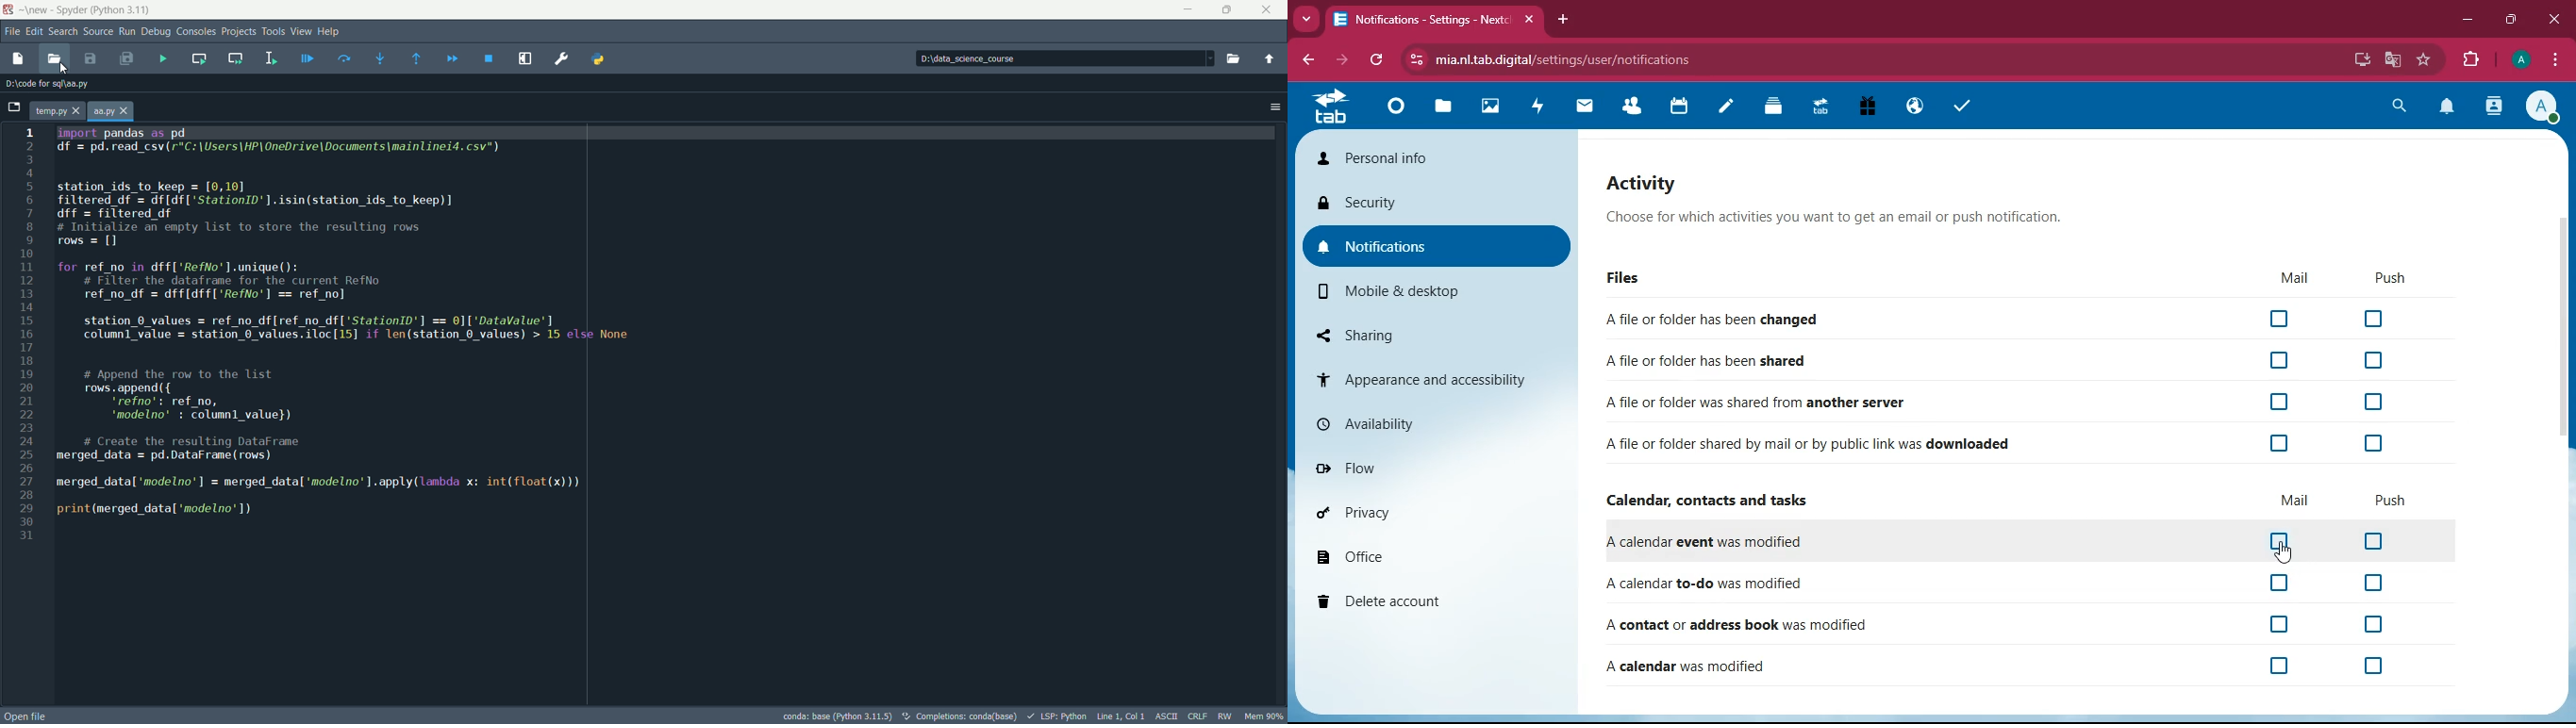 The image size is (2576, 728). Describe the element at coordinates (1167, 715) in the screenshot. I see `file encoding` at that location.